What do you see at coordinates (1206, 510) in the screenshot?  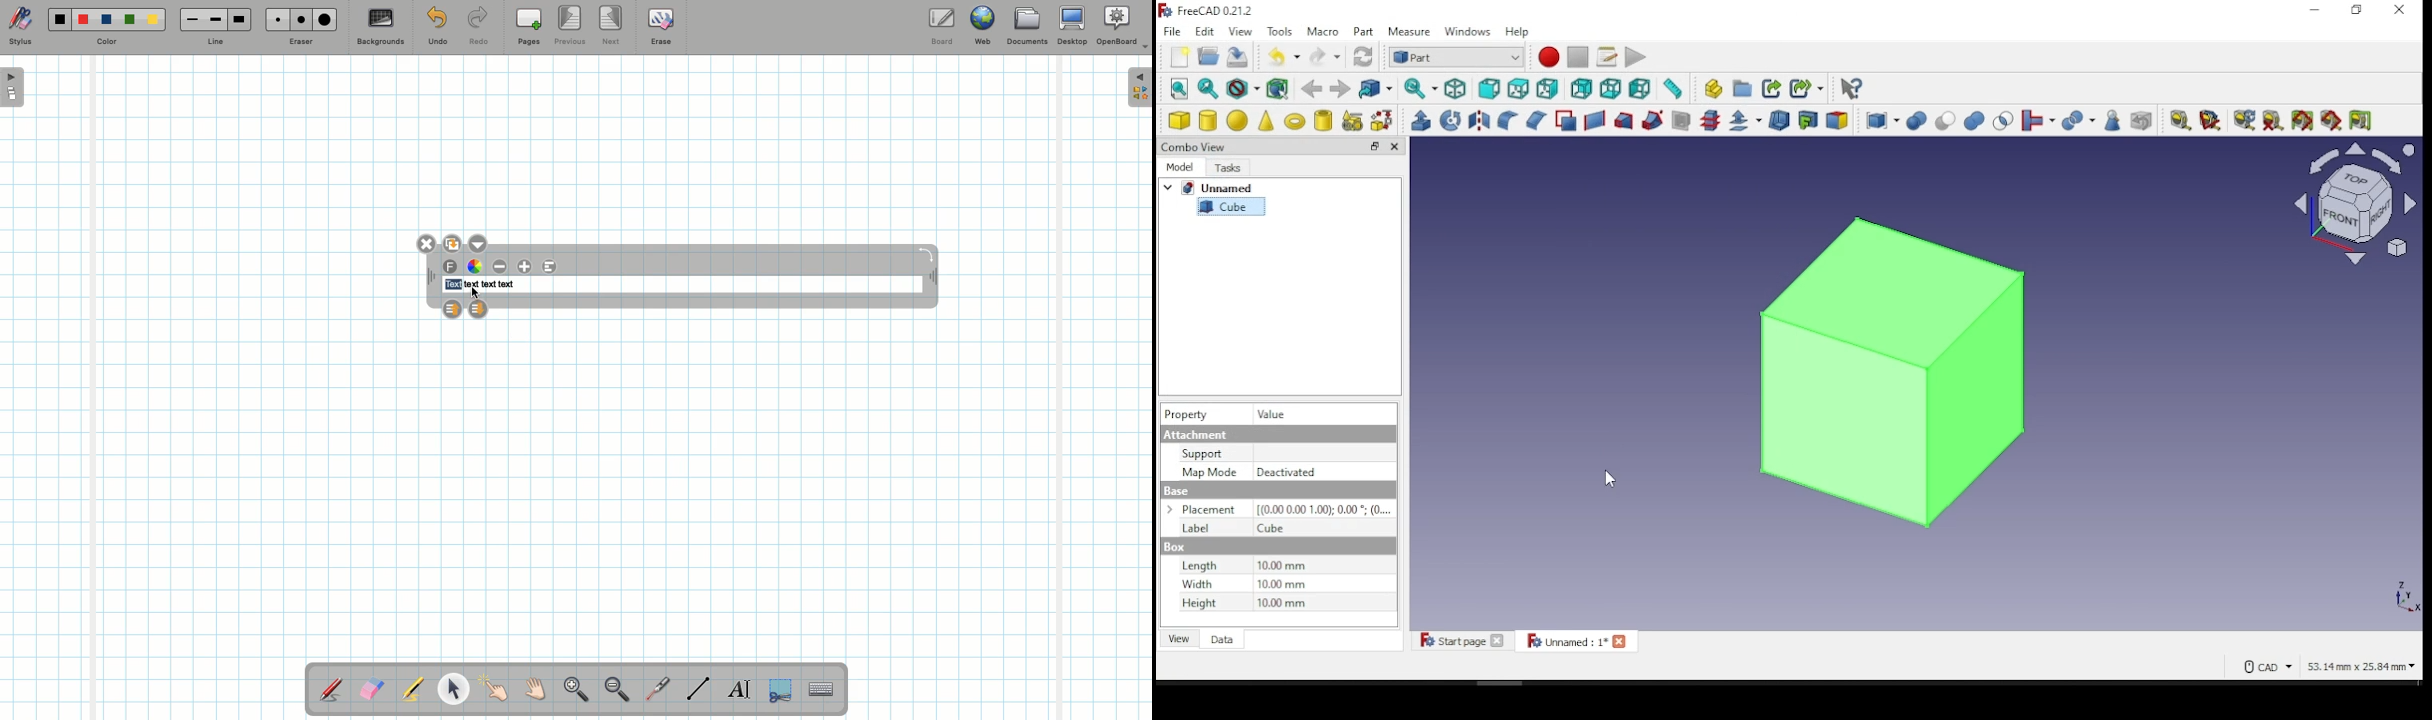 I see `Placement` at bounding box center [1206, 510].